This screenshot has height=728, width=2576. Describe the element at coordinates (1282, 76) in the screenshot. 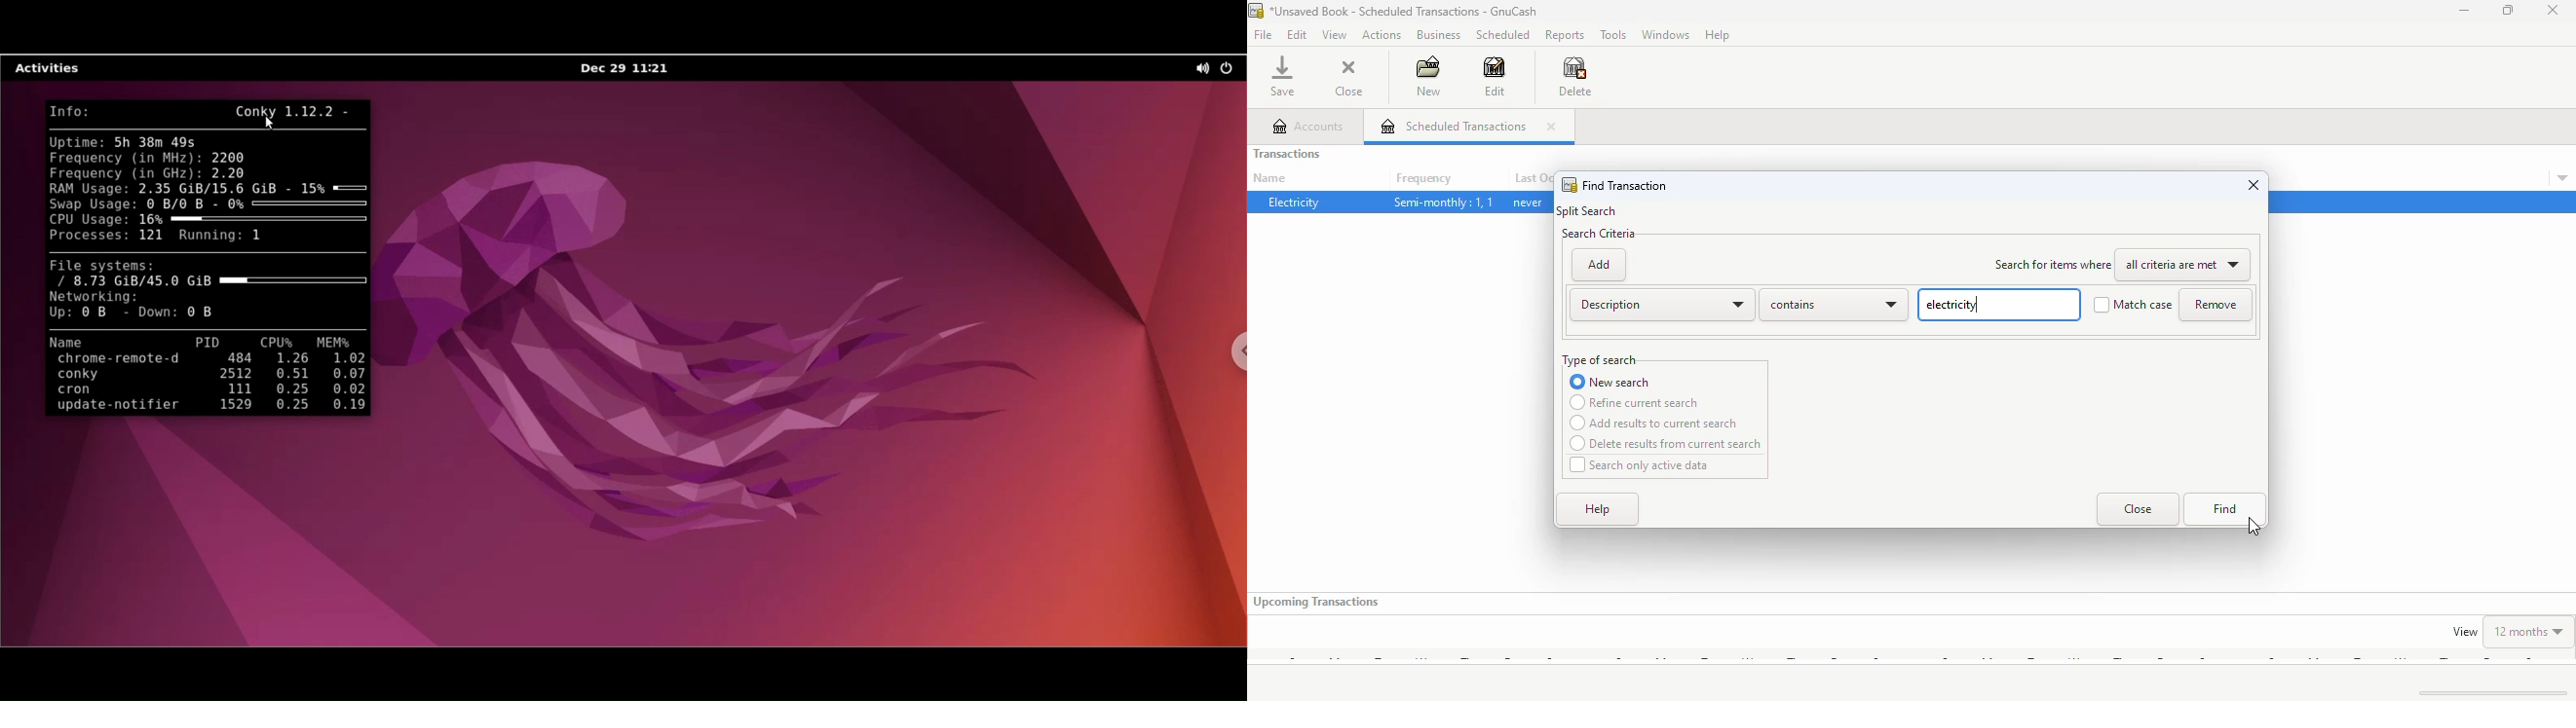

I see `save` at that location.